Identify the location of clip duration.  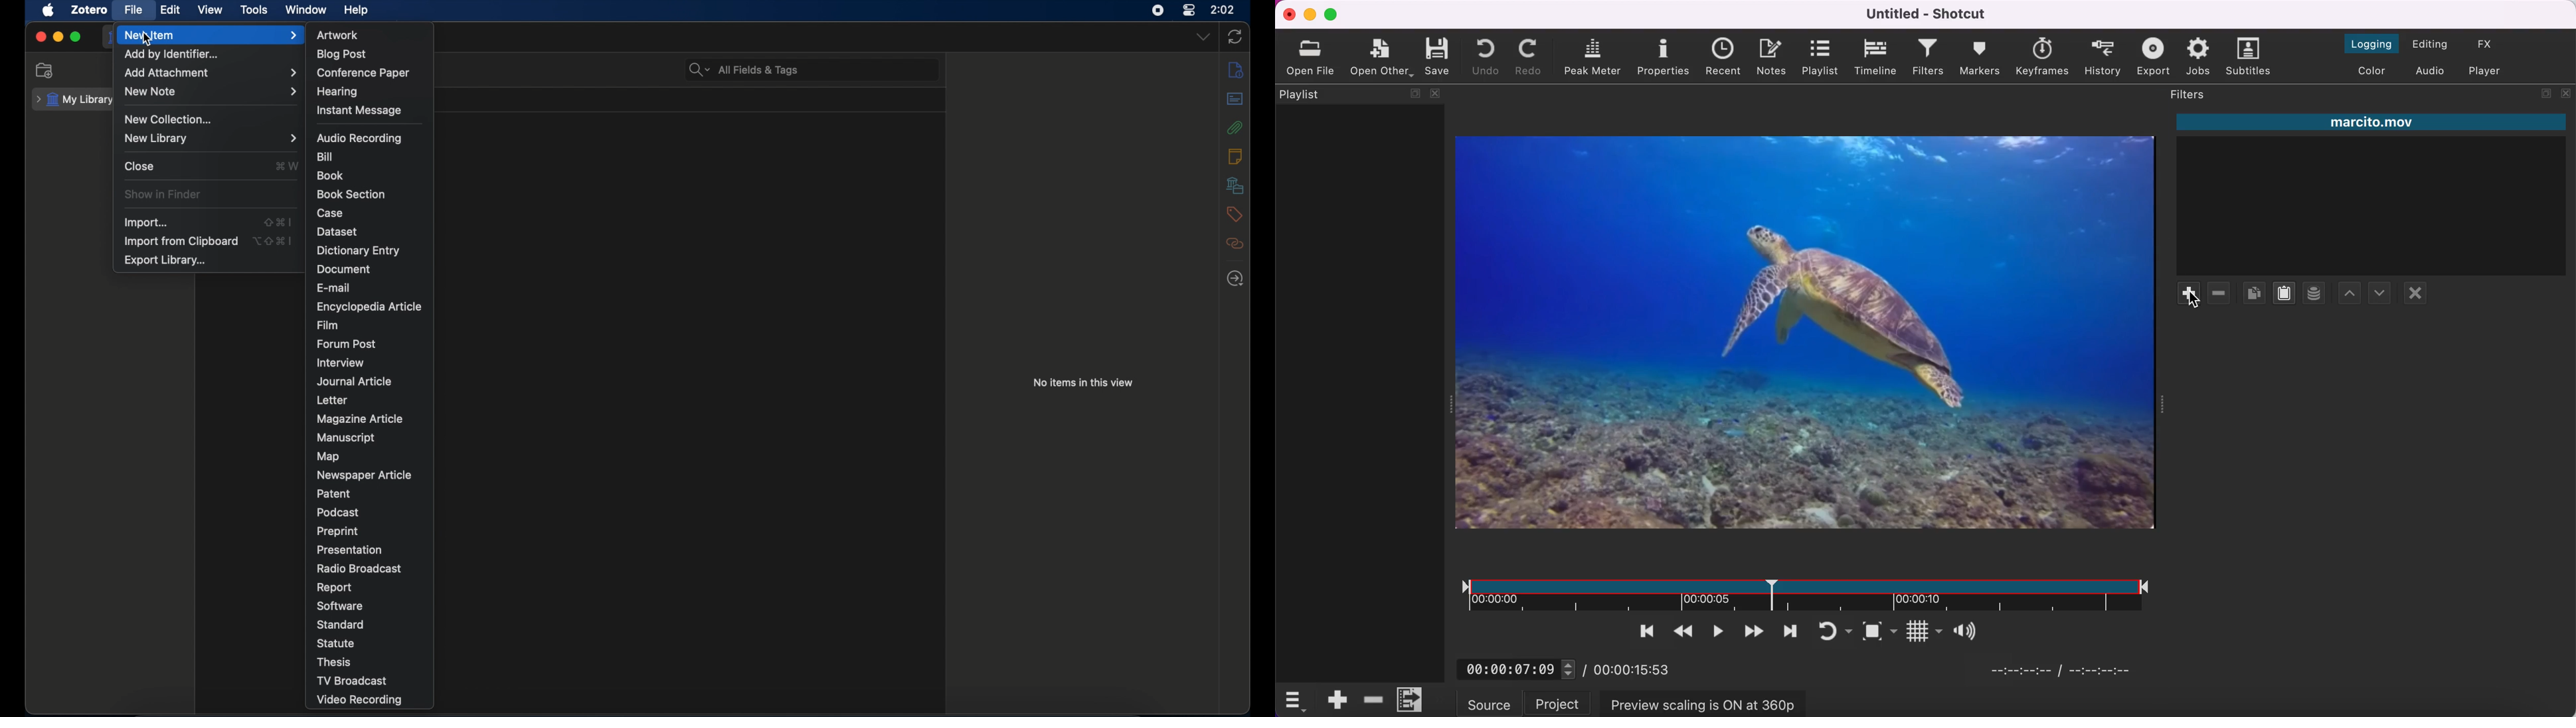
(1797, 592).